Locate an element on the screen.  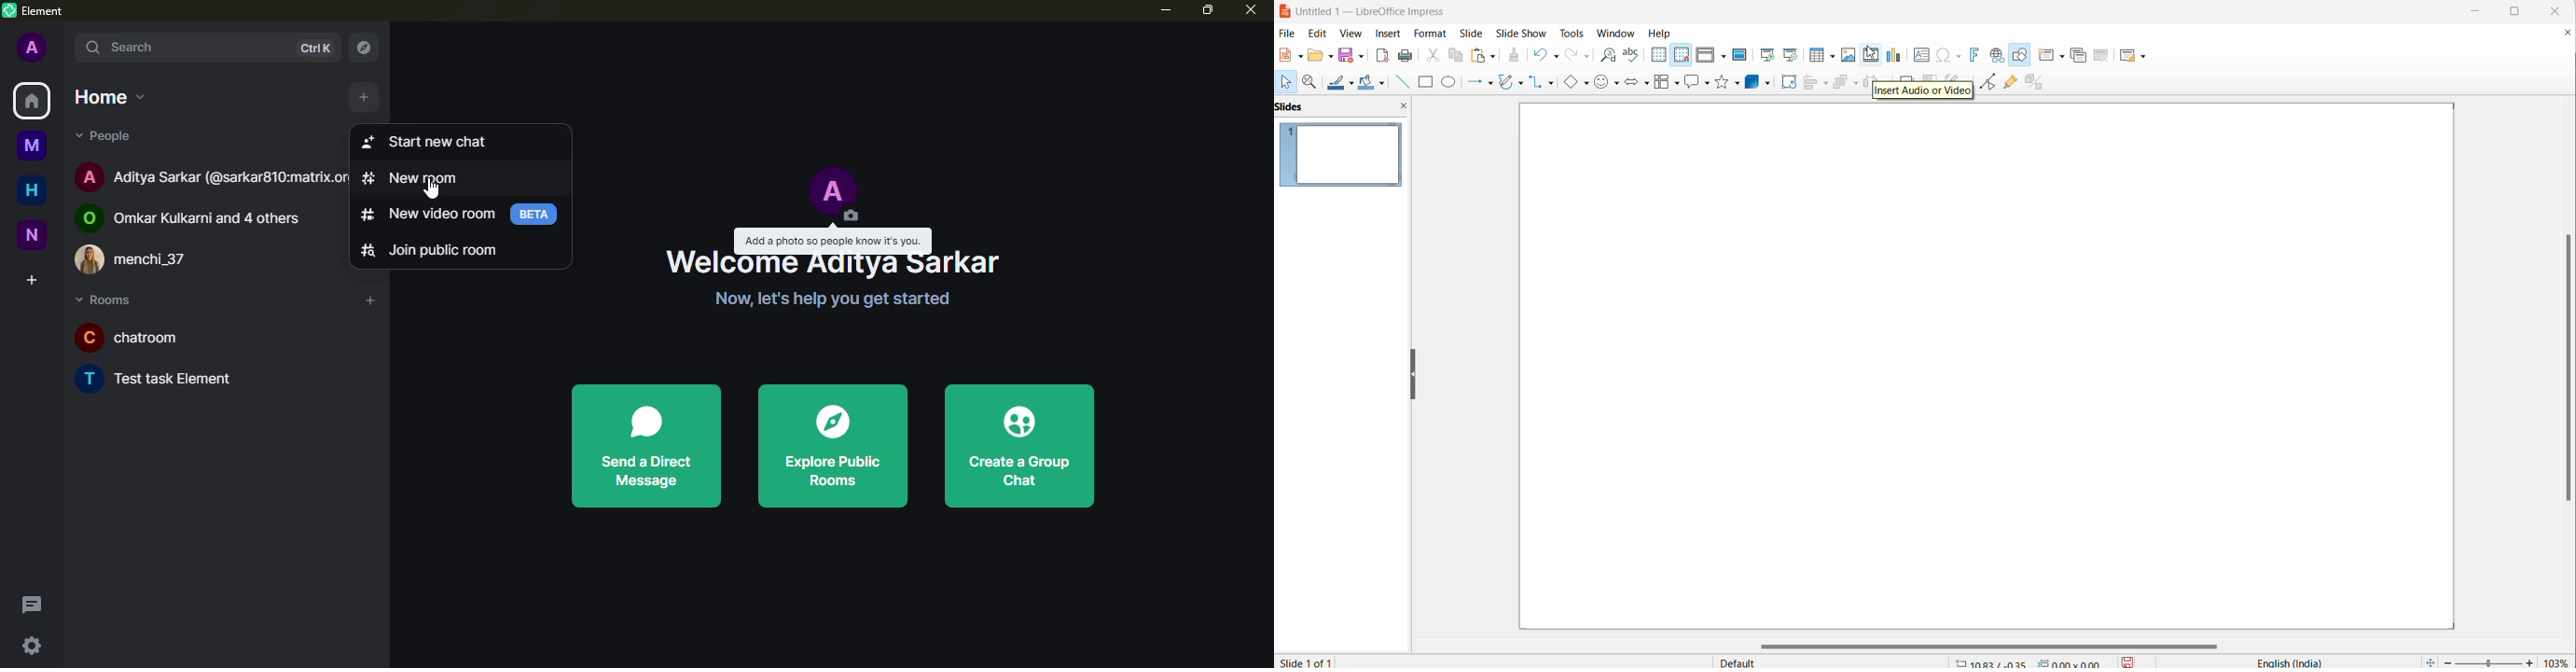
join public room is located at coordinates (434, 248).